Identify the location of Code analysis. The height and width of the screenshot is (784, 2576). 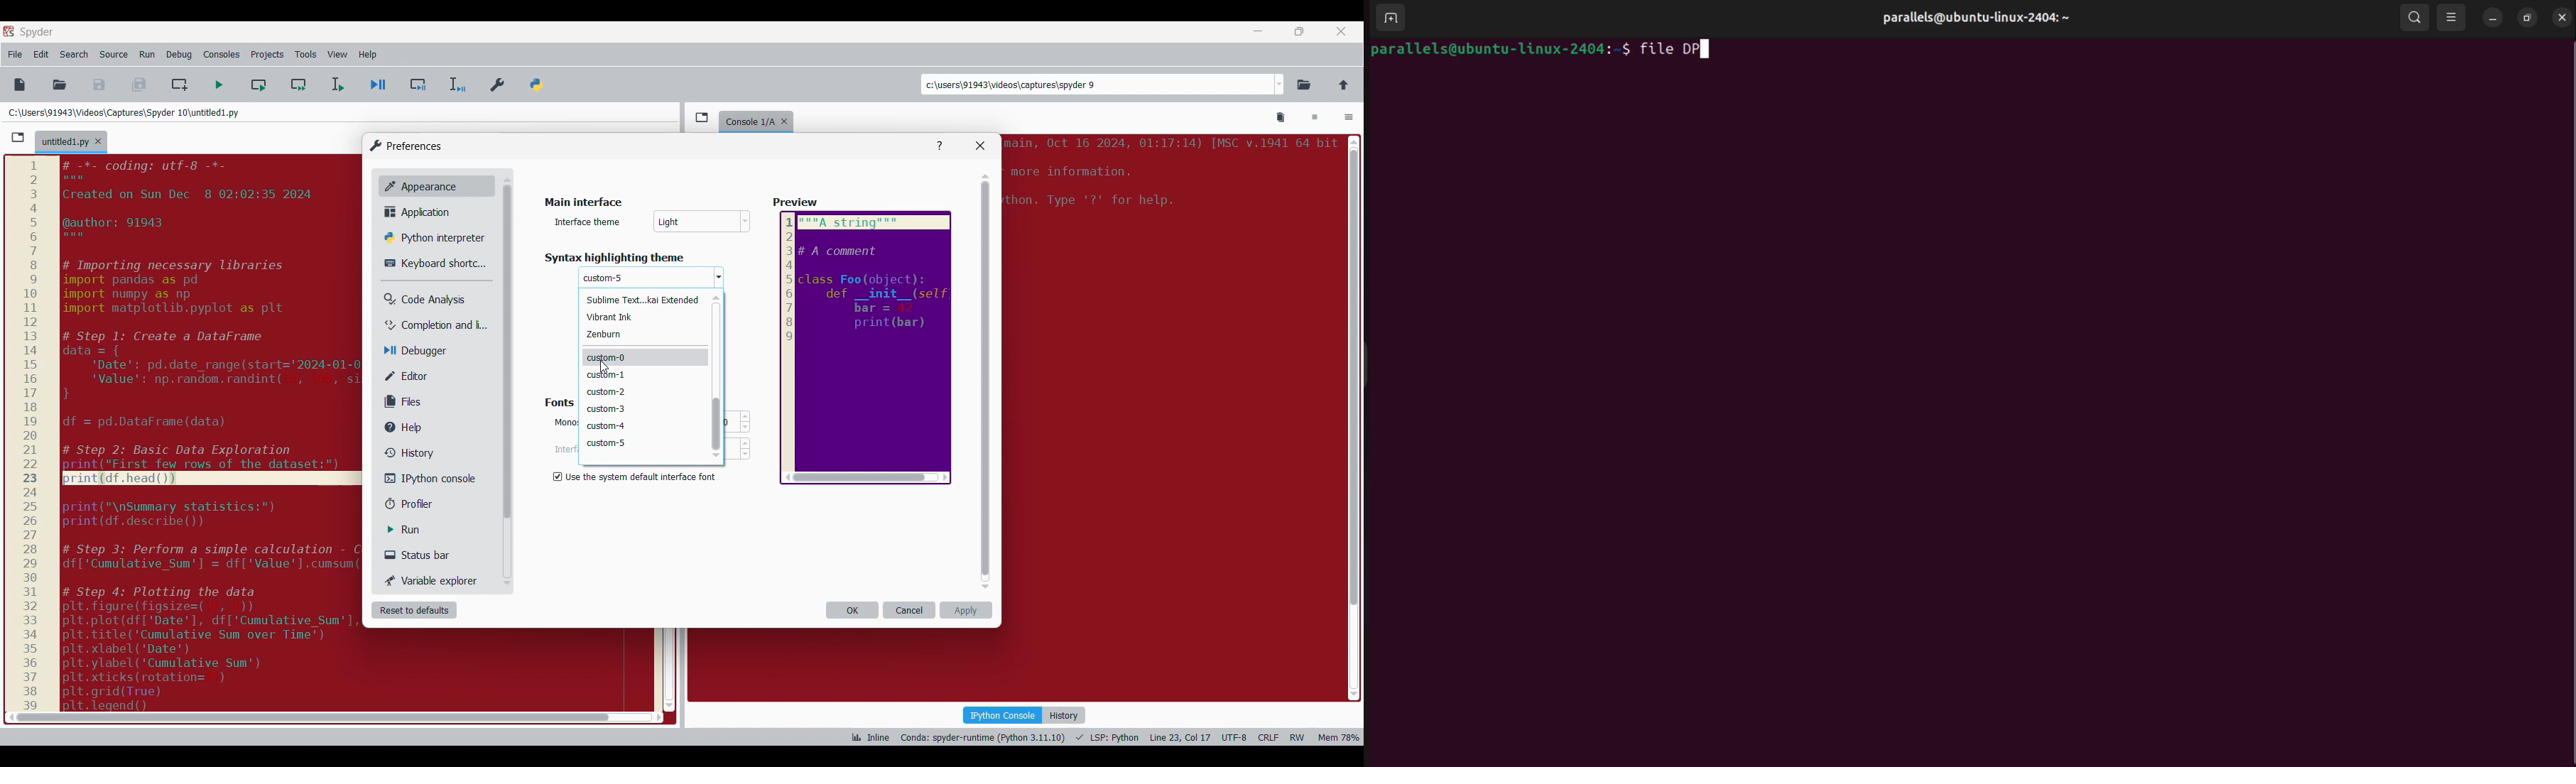
(424, 300).